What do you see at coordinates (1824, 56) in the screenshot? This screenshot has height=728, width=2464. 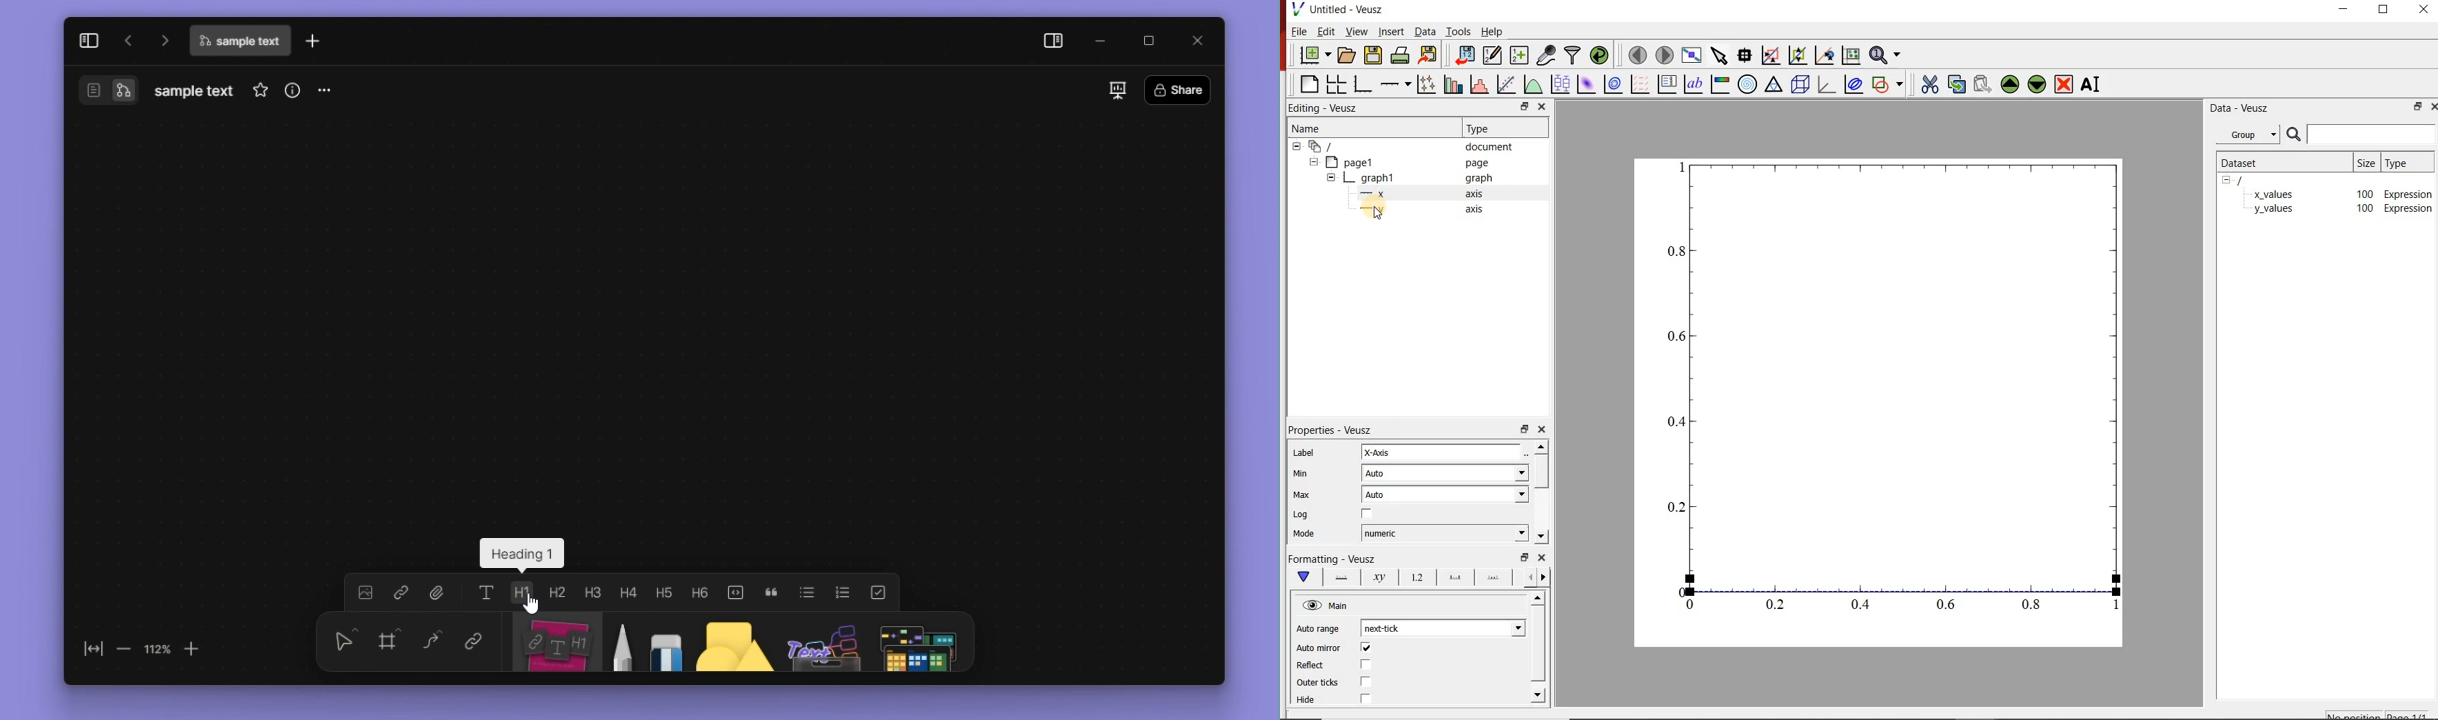 I see `click to recenter graph axes` at bounding box center [1824, 56].